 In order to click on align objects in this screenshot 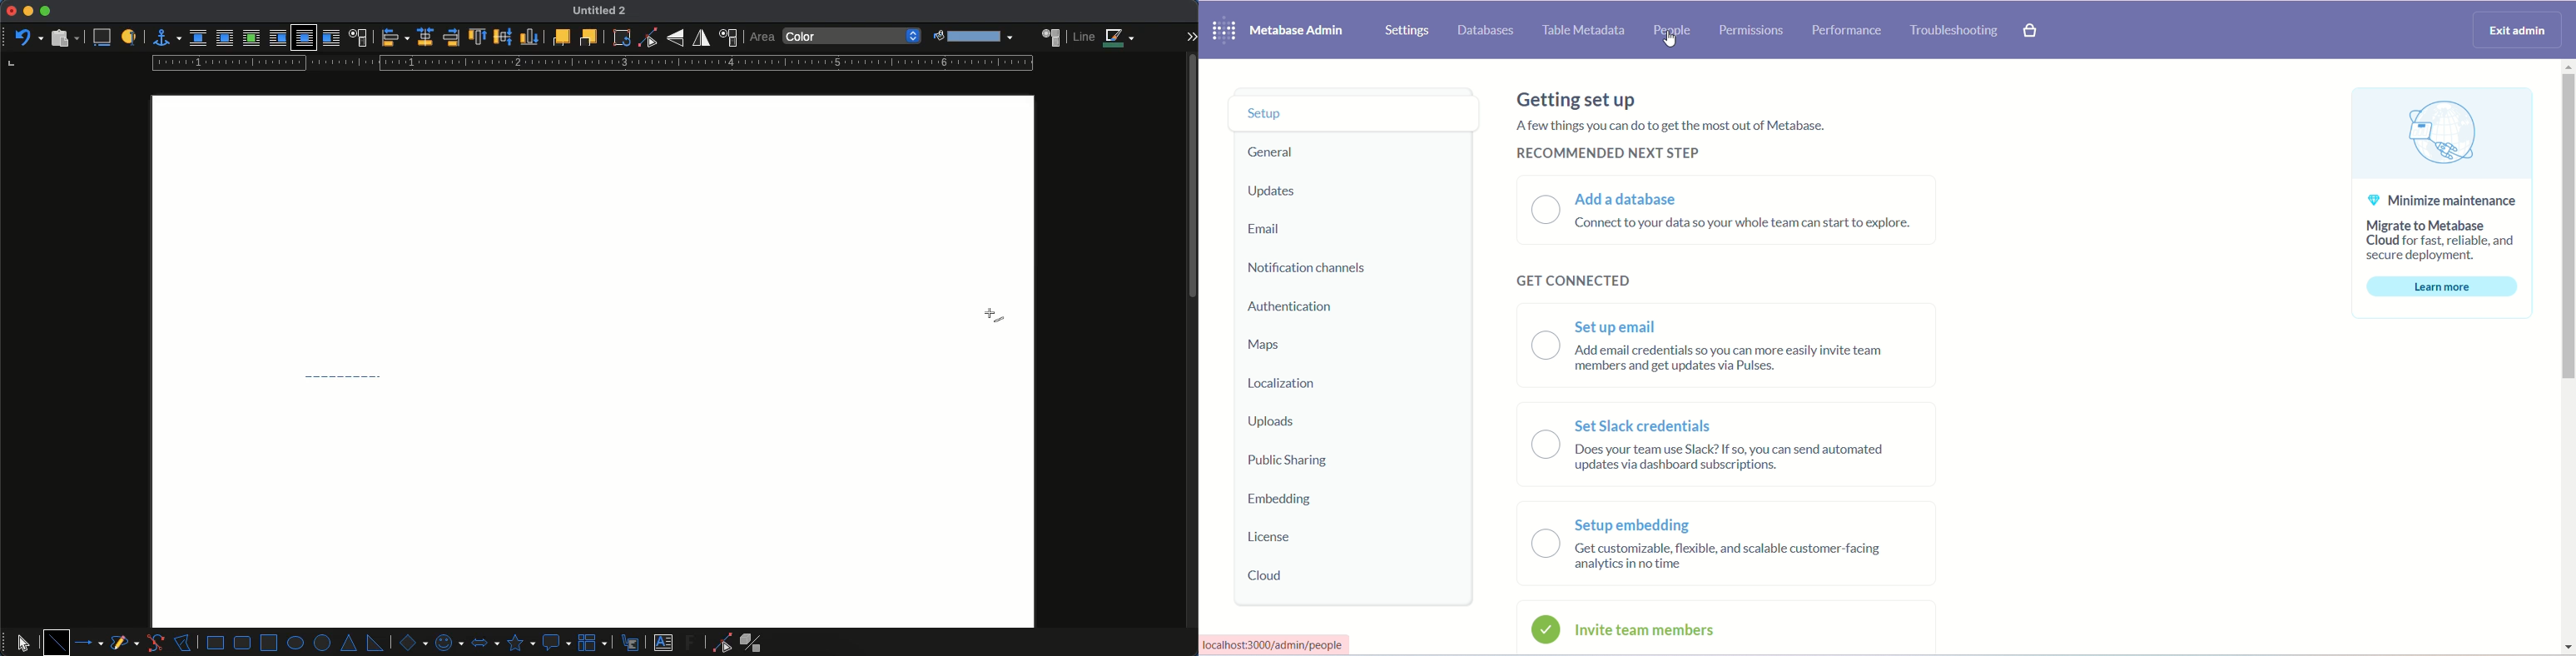, I will do `click(395, 37)`.